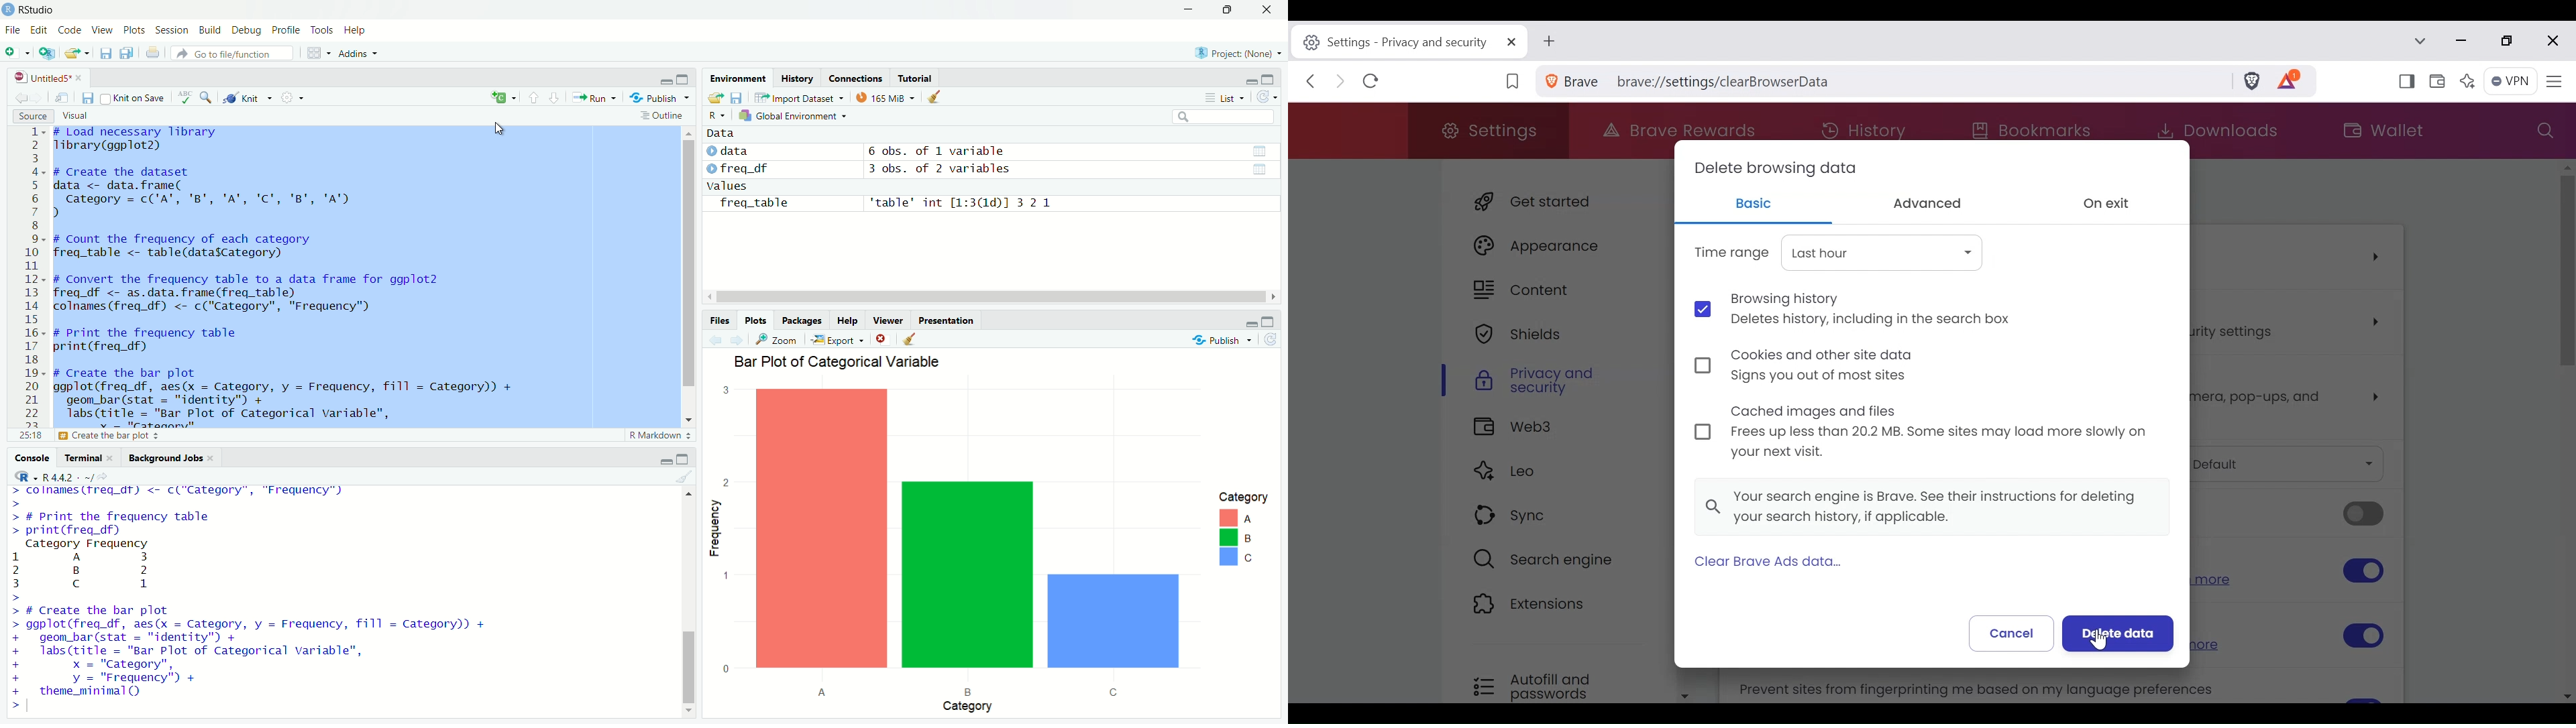  What do you see at coordinates (324, 30) in the screenshot?
I see `tools` at bounding box center [324, 30].